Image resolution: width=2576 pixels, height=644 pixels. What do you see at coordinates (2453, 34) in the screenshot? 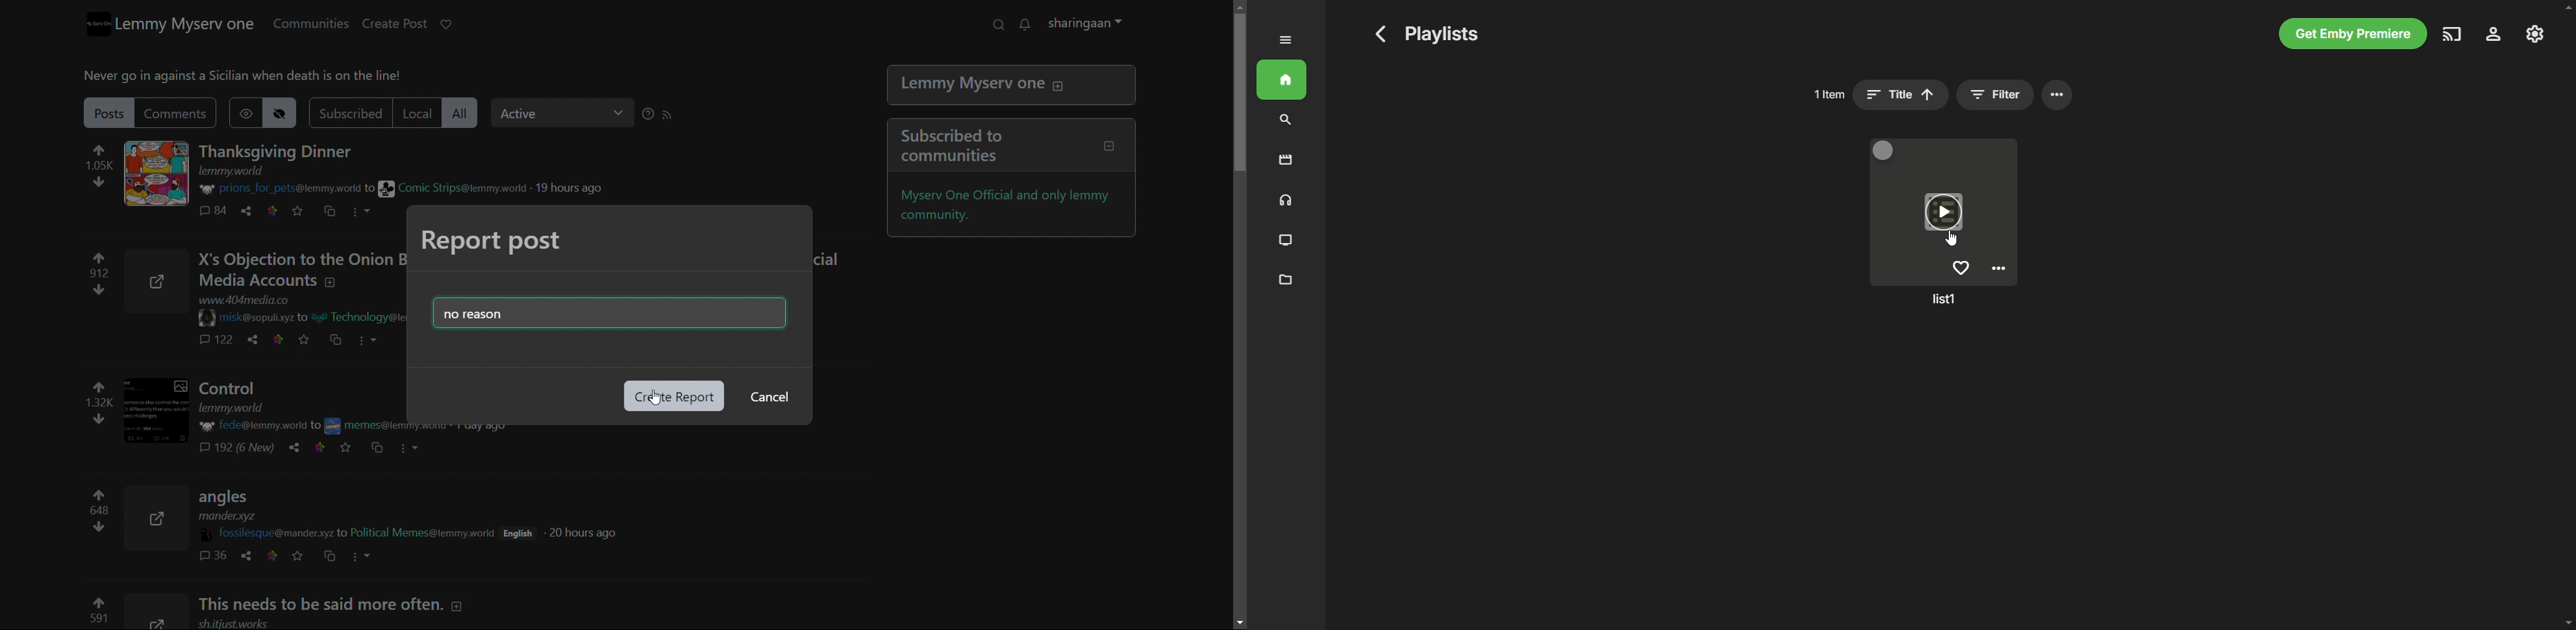
I see `play on another device` at bounding box center [2453, 34].